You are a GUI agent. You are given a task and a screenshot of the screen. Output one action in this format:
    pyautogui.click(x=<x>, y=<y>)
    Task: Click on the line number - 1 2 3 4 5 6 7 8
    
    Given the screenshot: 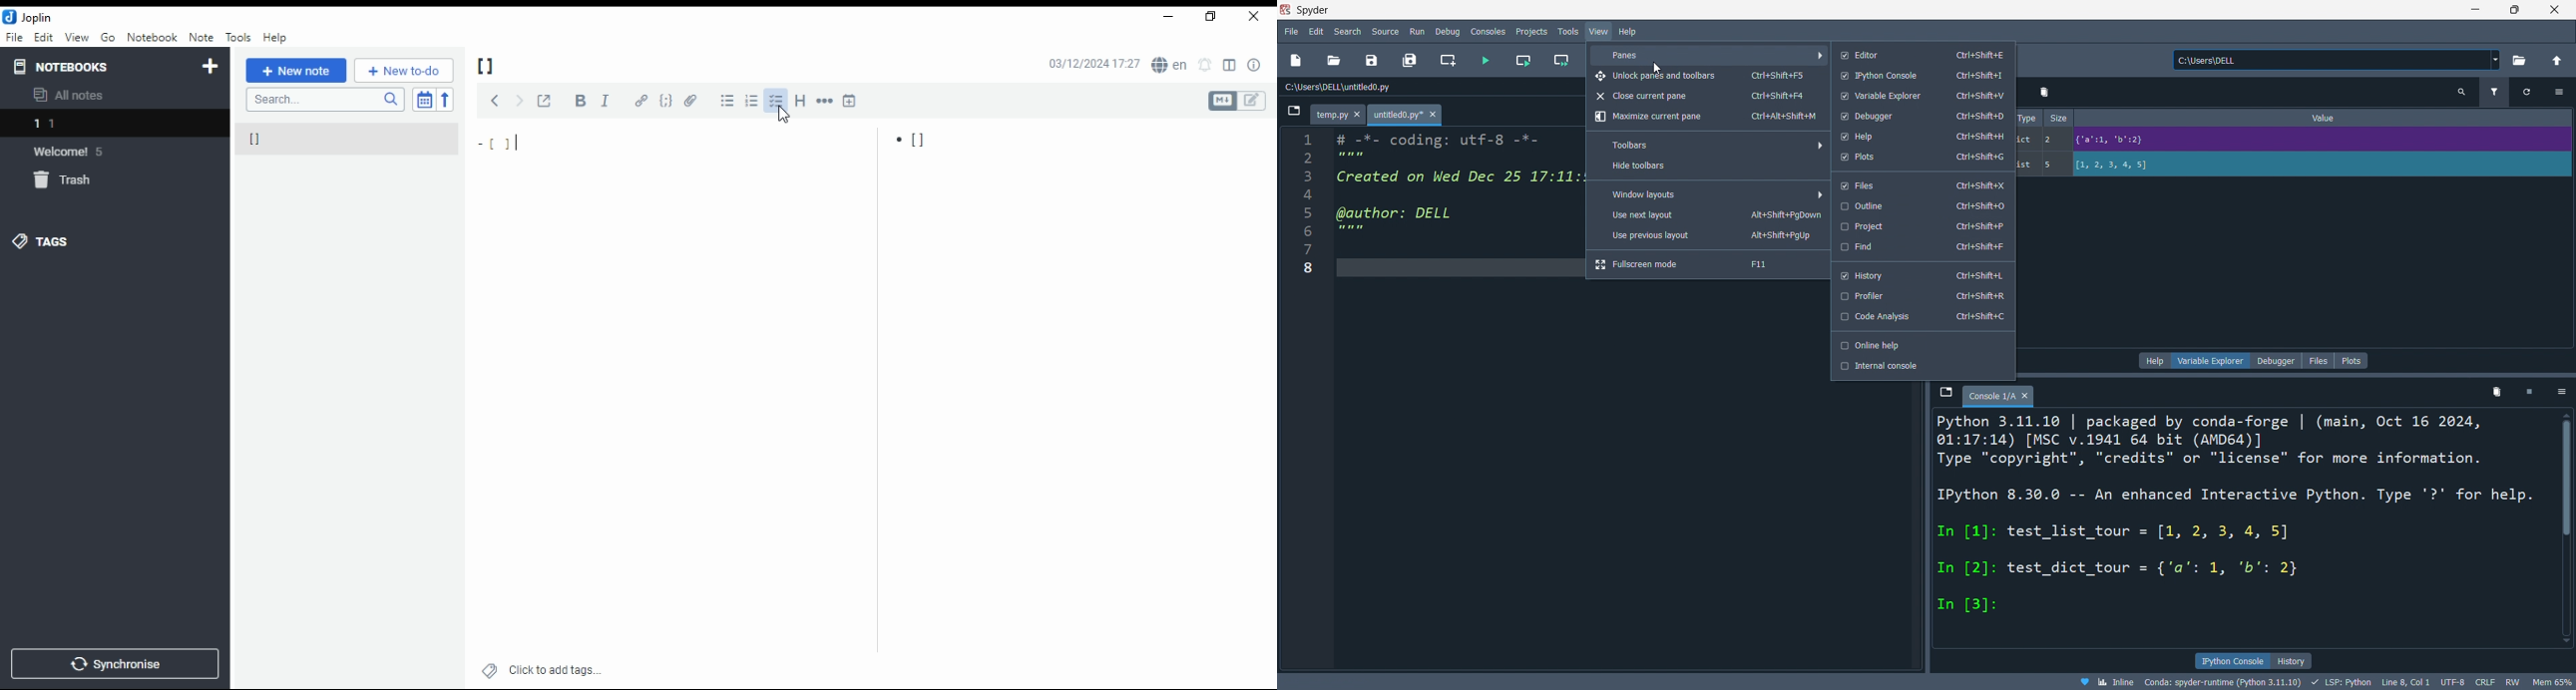 What is the action you would take?
    pyautogui.click(x=1307, y=400)
    